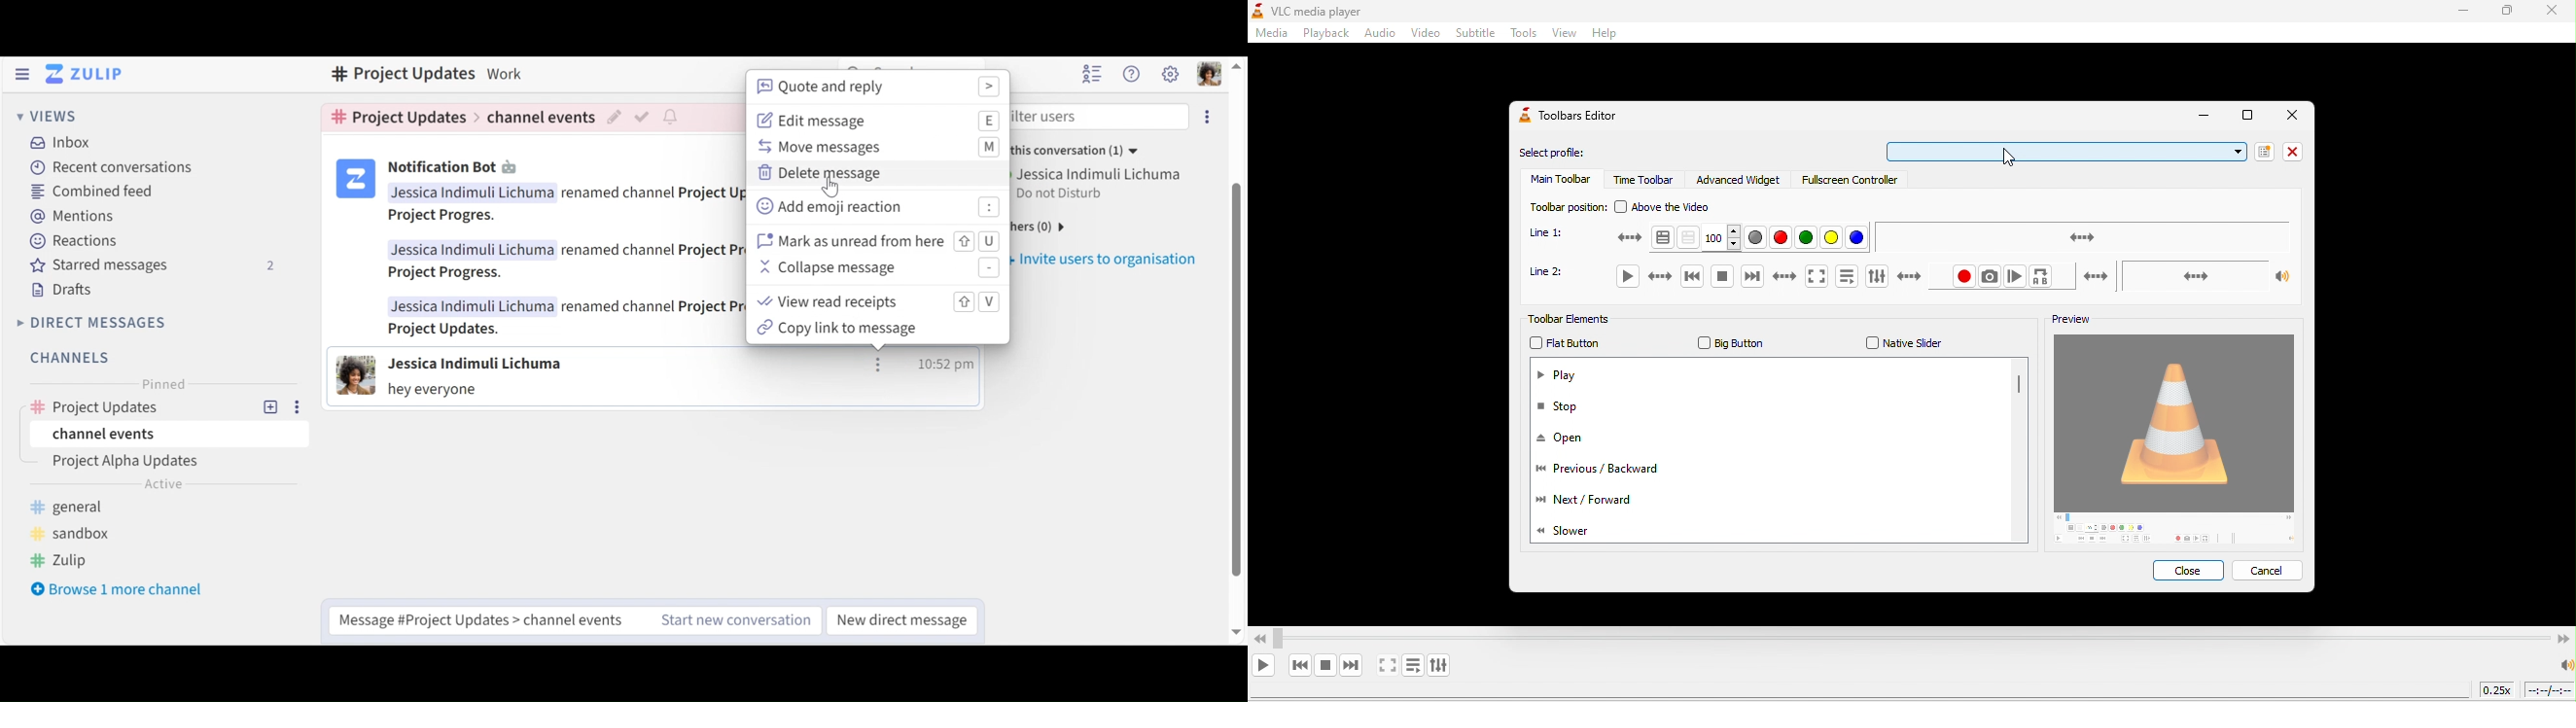 This screenshot has width=2576, height=728. What do you see at coordinates (1859, 236) in the screenshot?
I see `blue` at bounding box center [1859, 236].